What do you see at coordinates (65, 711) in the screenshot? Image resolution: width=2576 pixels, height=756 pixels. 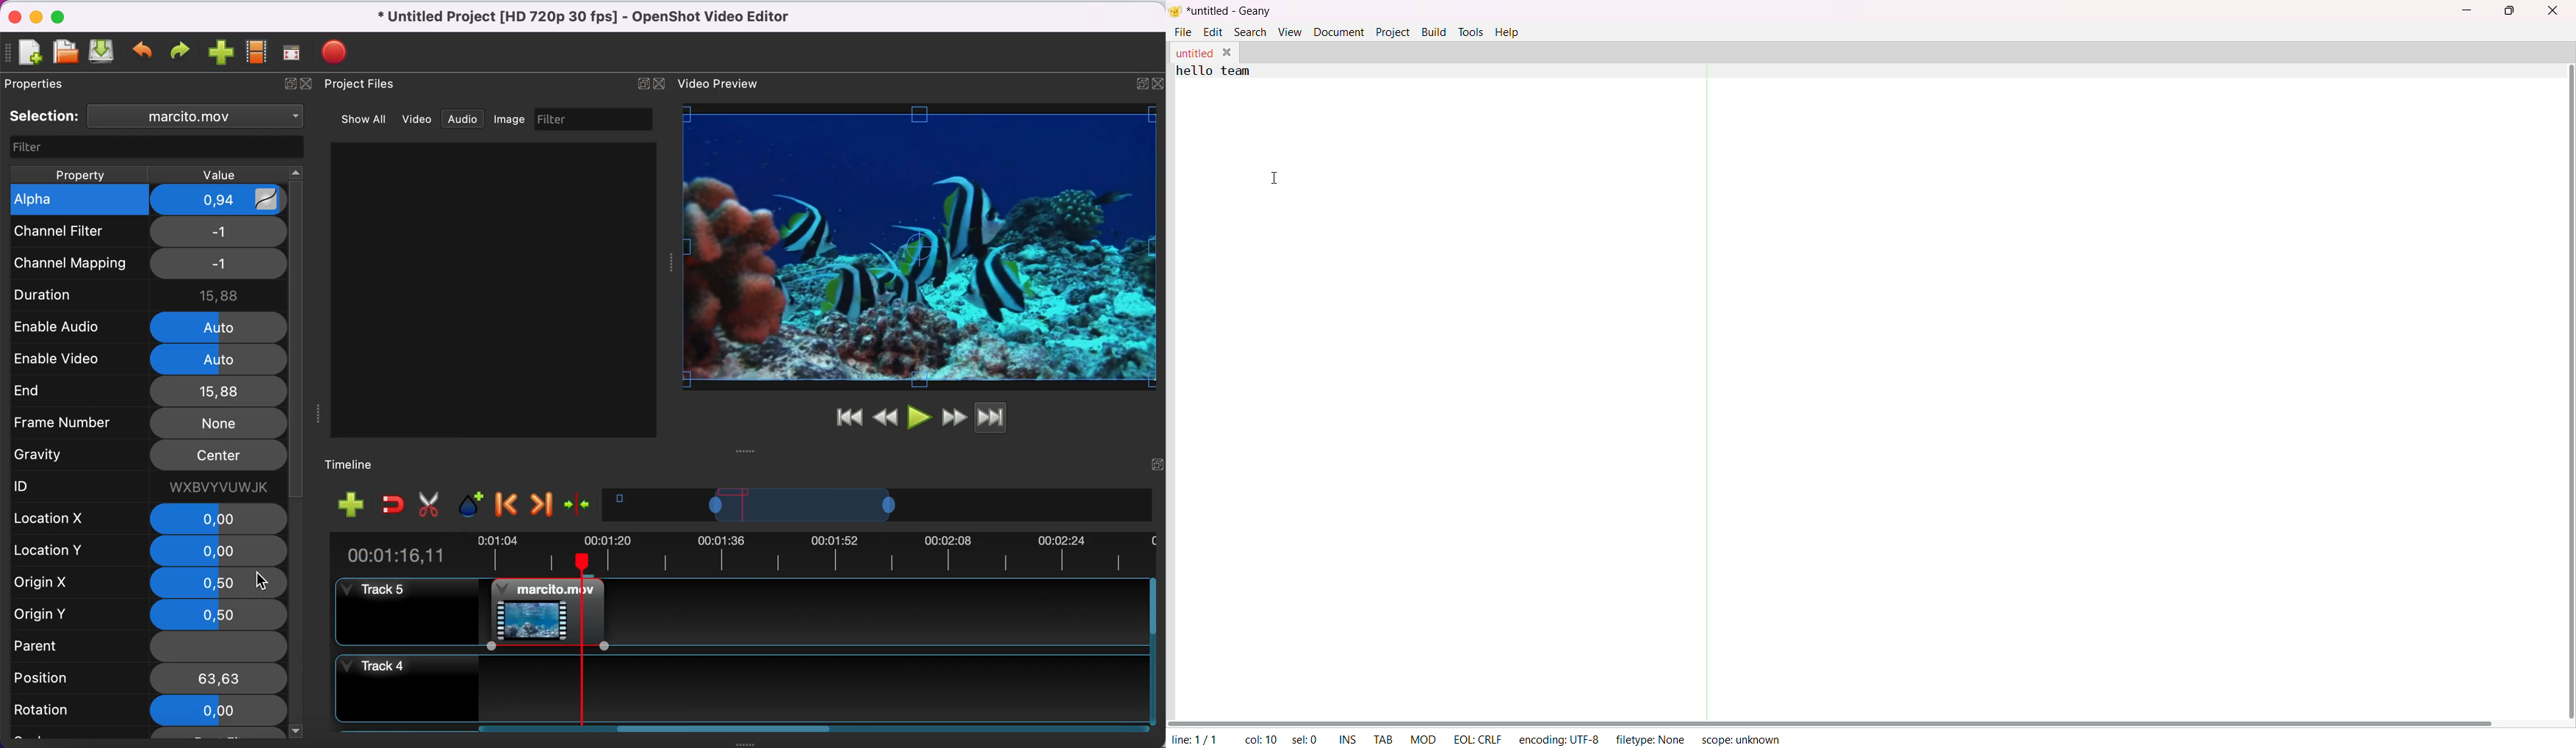 I see `Rotation` at bounding box center [65, 711].